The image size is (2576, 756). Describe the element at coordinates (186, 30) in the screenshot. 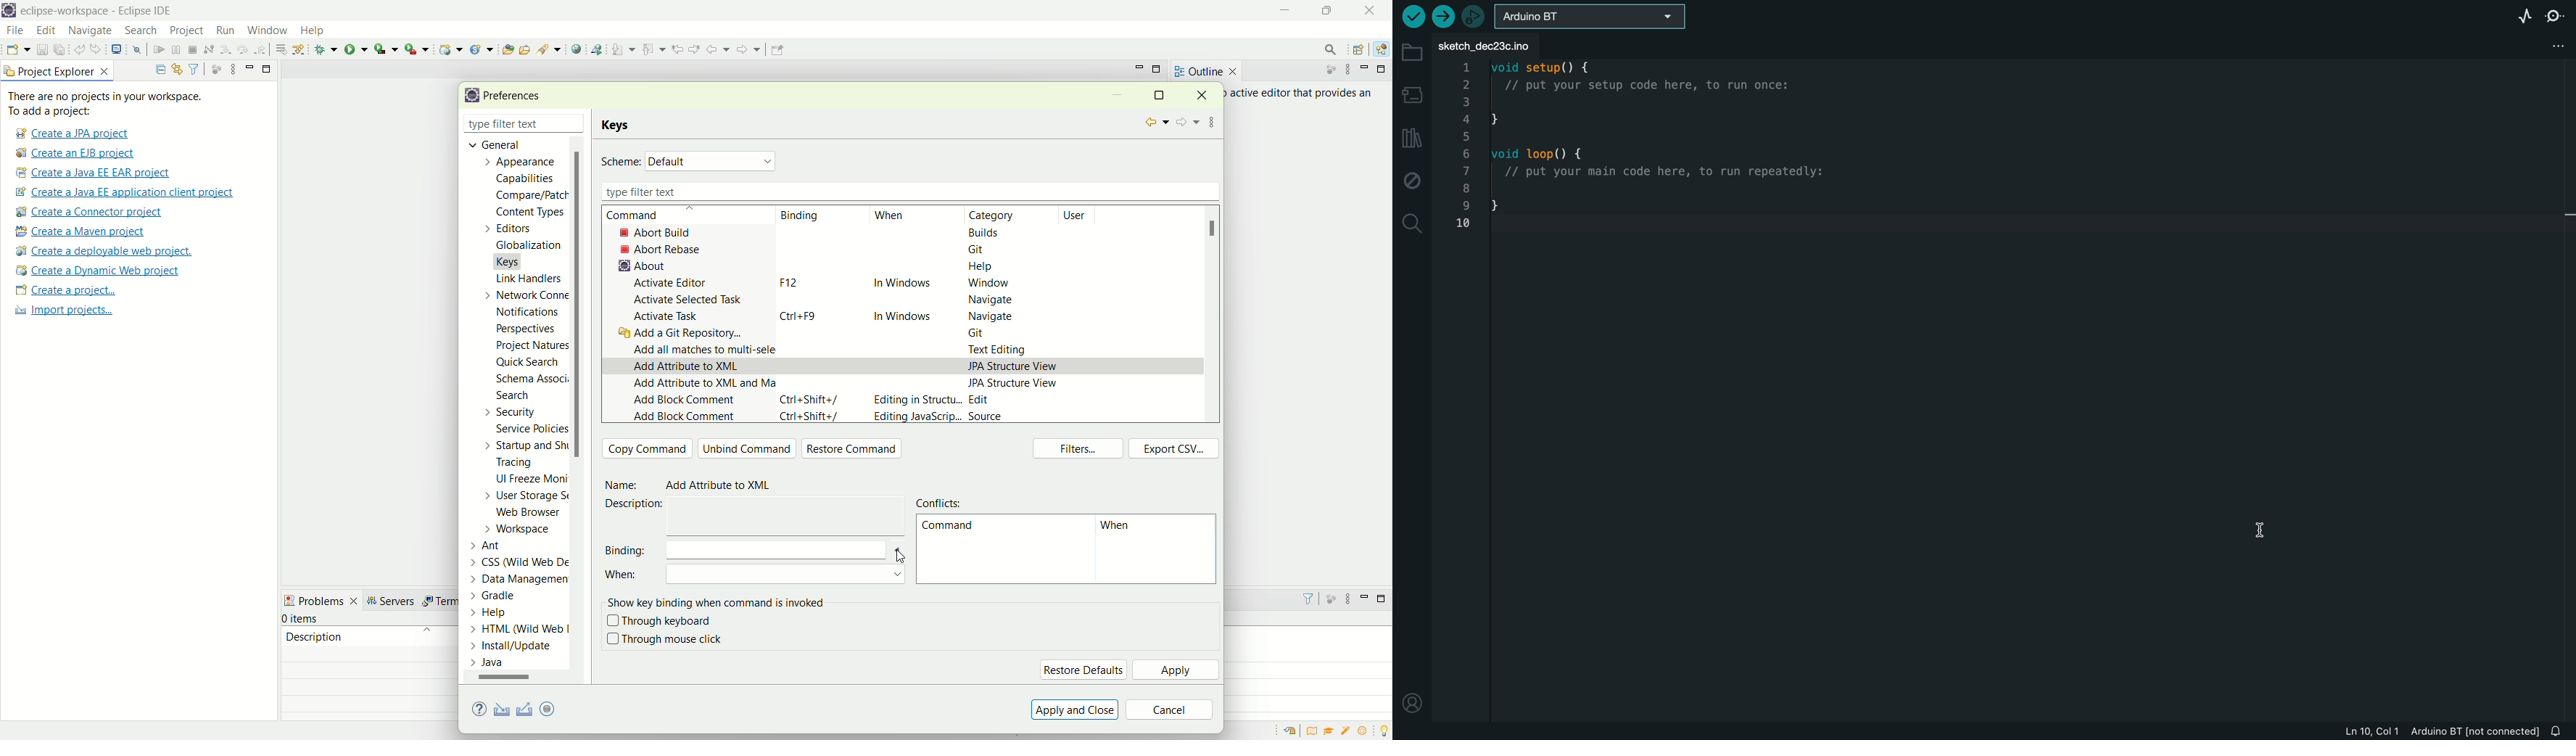

I see `project` at that location.